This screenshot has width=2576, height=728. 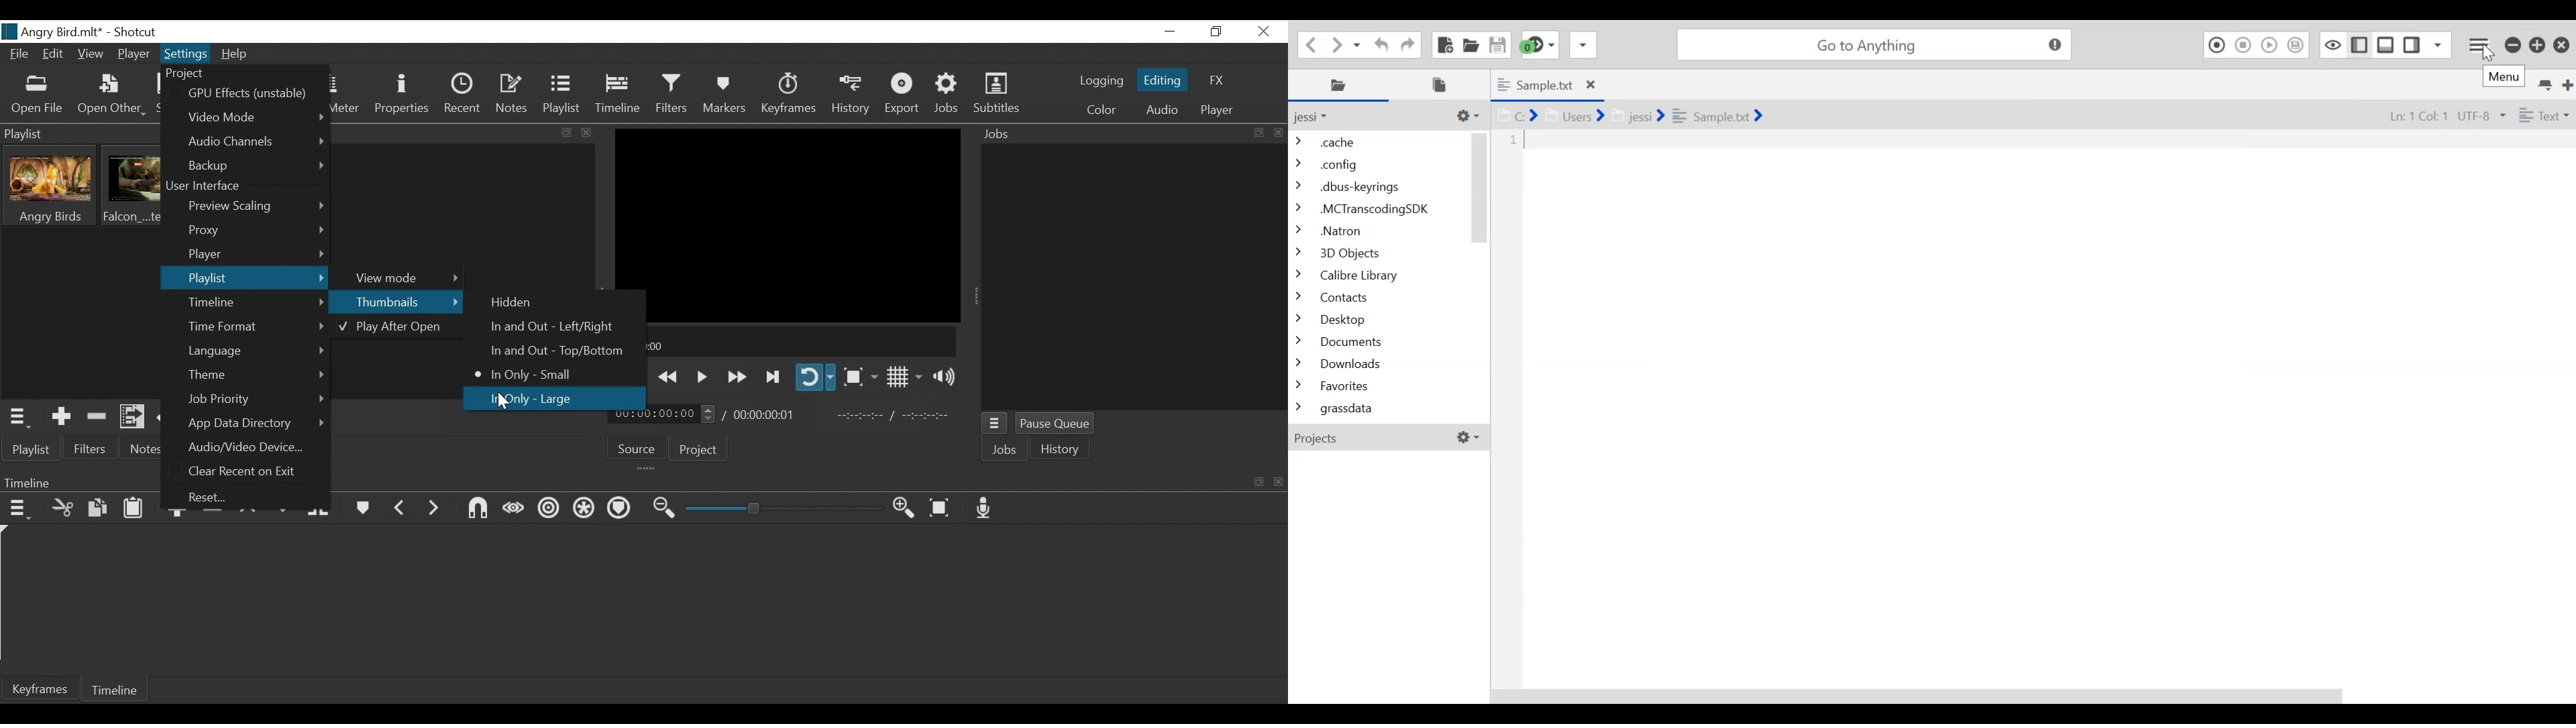 What do you see at coordinates (98, 510) in the screenshot?
I see `Copy` at bounding box center [98, 510].